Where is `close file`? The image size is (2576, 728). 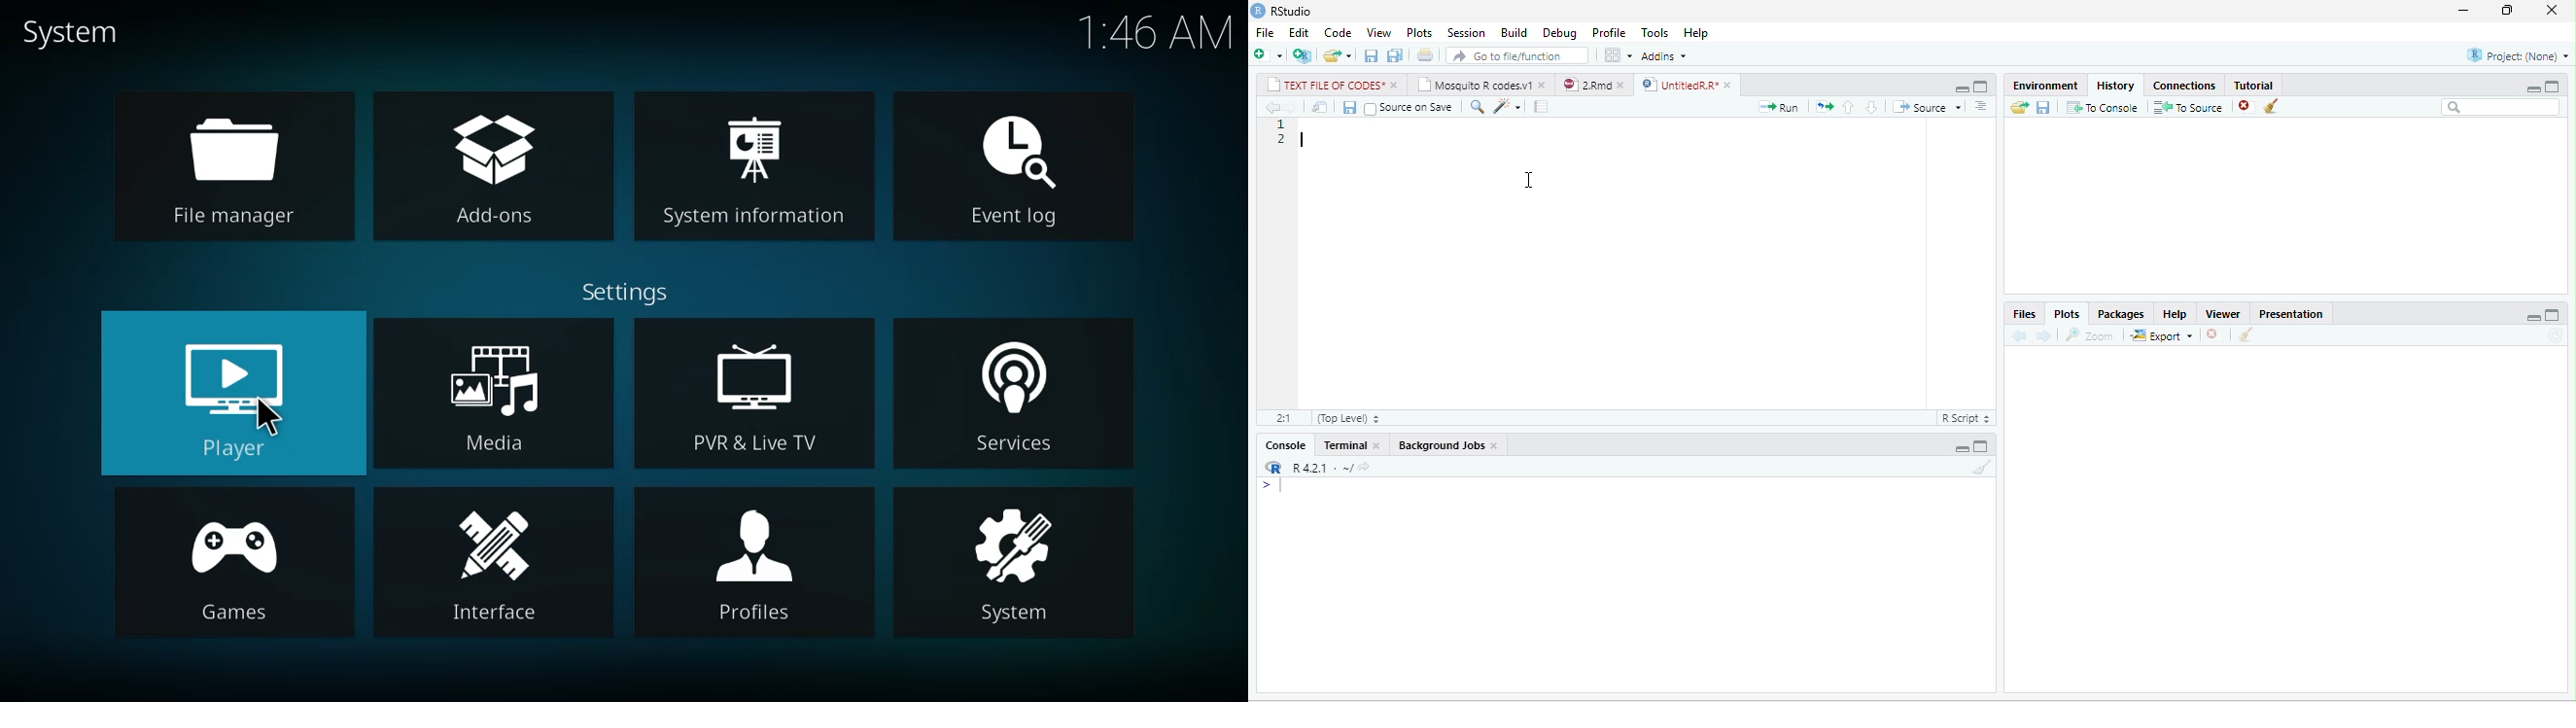 close file is located at coordinates (2214, 334).